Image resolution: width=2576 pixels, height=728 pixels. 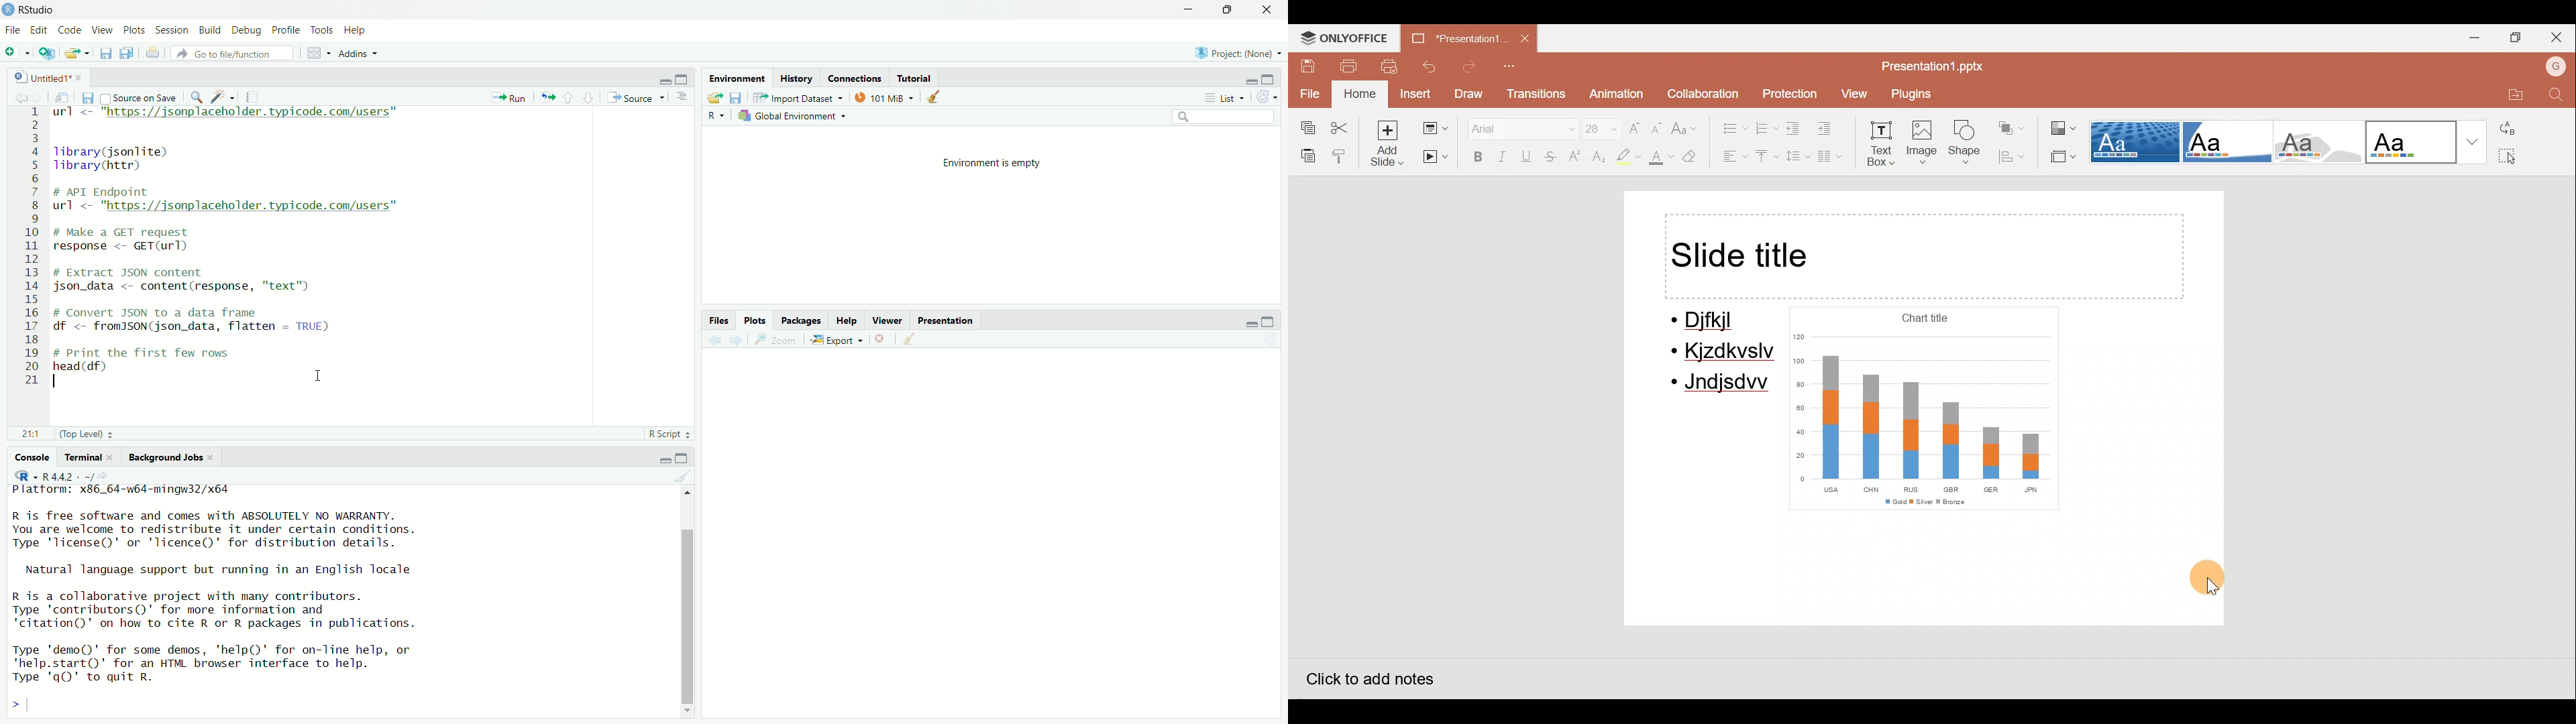 I want to click on RStudio, so click(x=29, y=10).